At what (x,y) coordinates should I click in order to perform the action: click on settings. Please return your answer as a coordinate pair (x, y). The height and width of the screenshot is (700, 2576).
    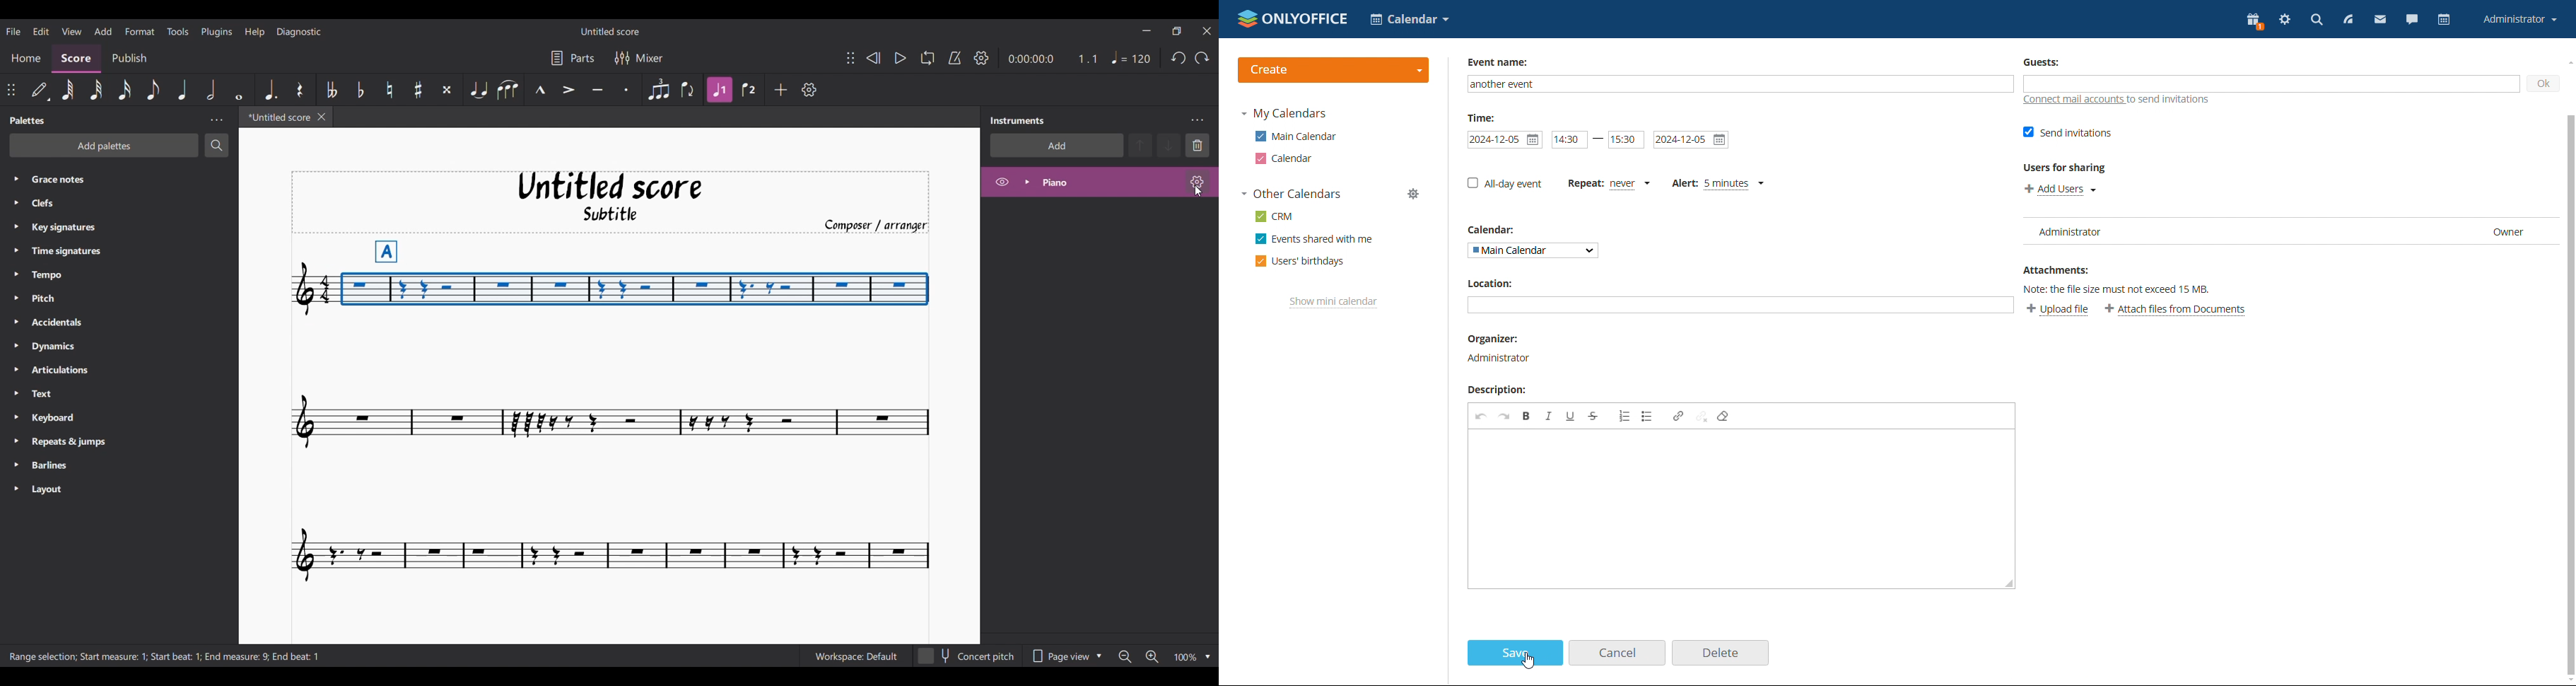
    Looking at the image, I should click on (2286, 21).